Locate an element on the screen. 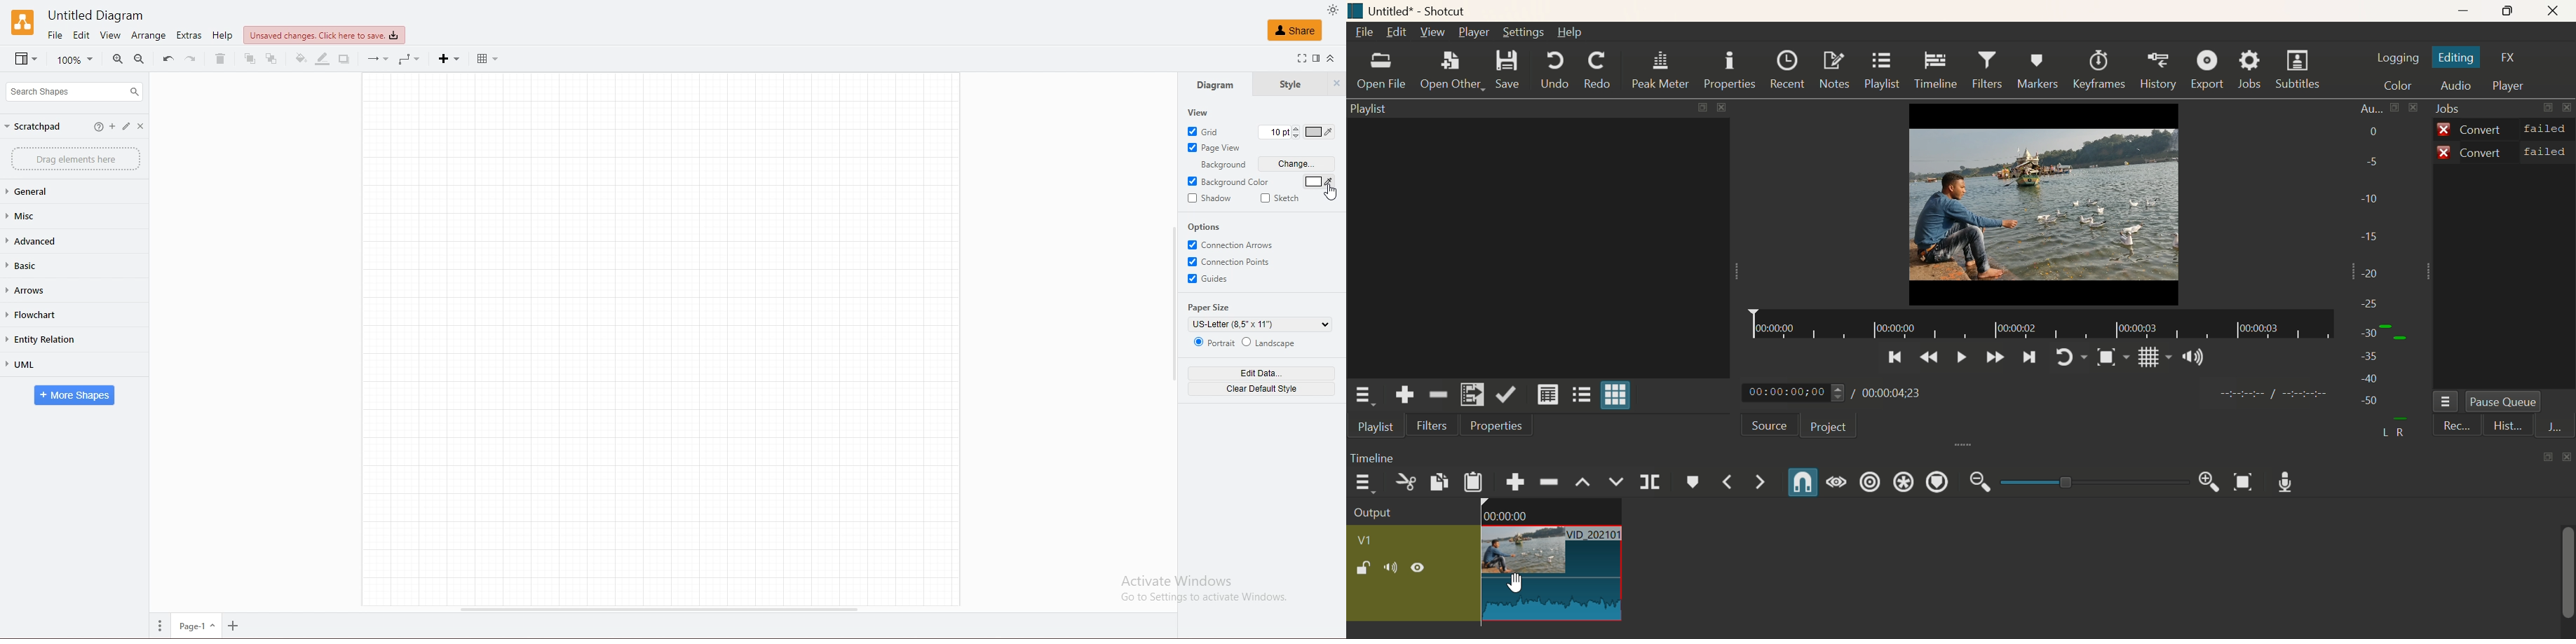  Previoous is located at coordinates (1895, 360).